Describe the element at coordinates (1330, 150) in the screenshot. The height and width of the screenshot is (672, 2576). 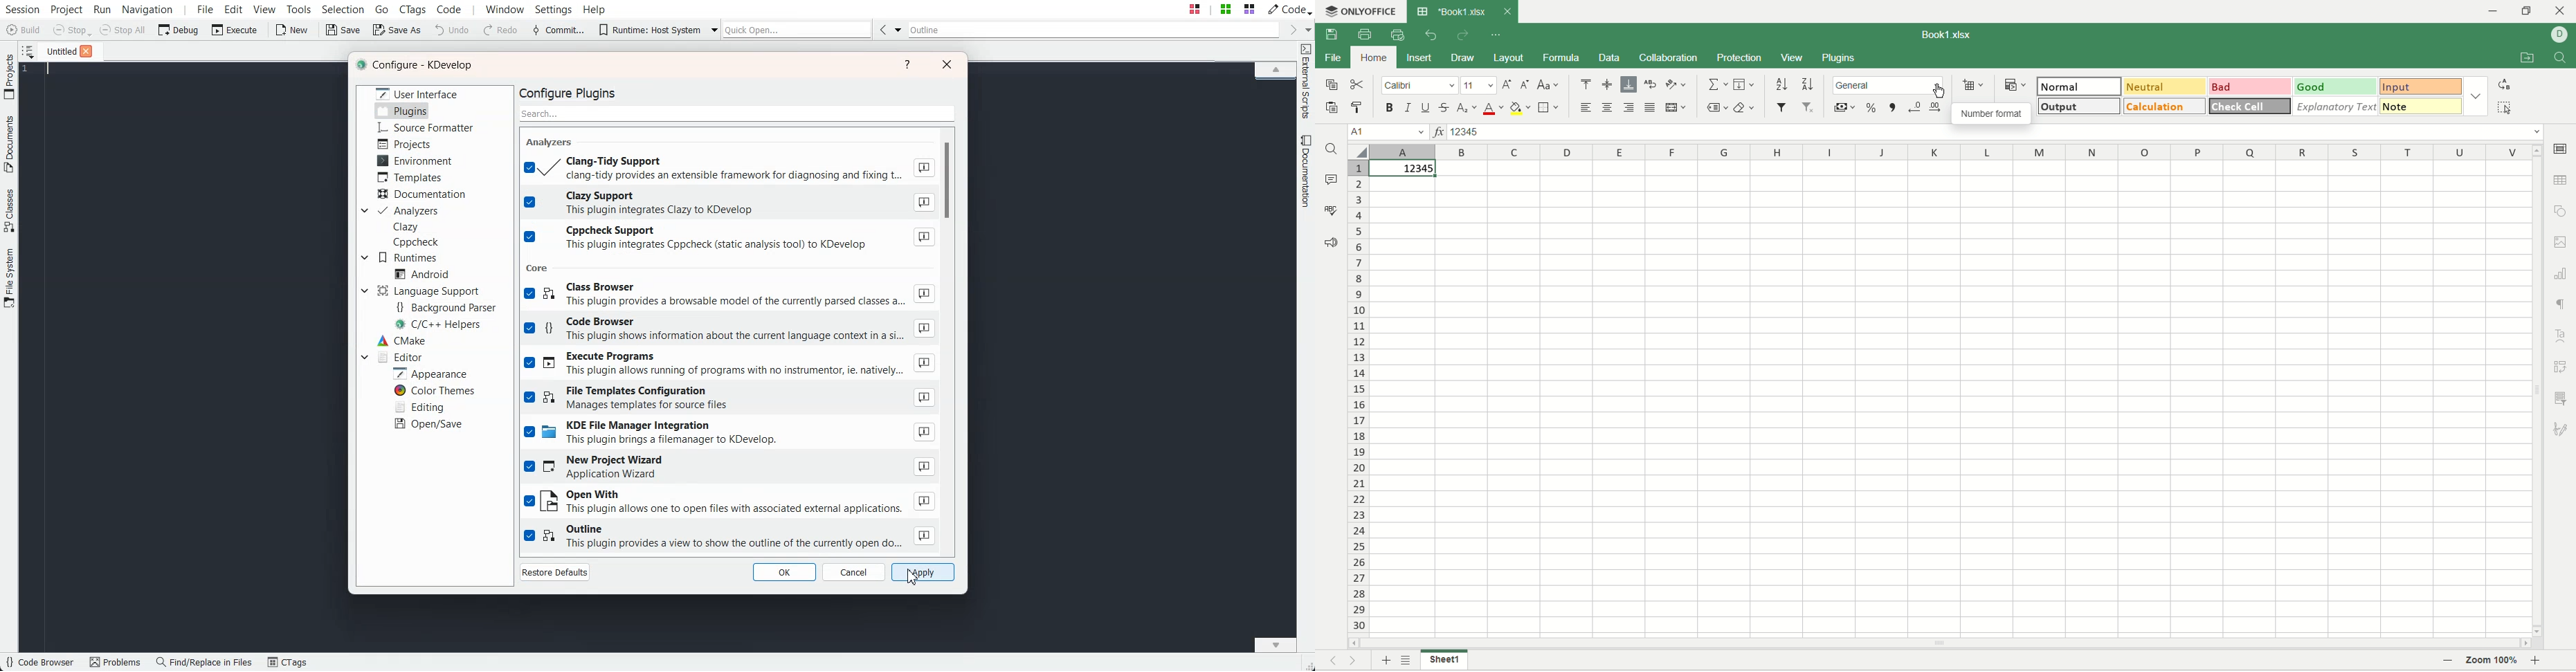
I see `find` at that location.